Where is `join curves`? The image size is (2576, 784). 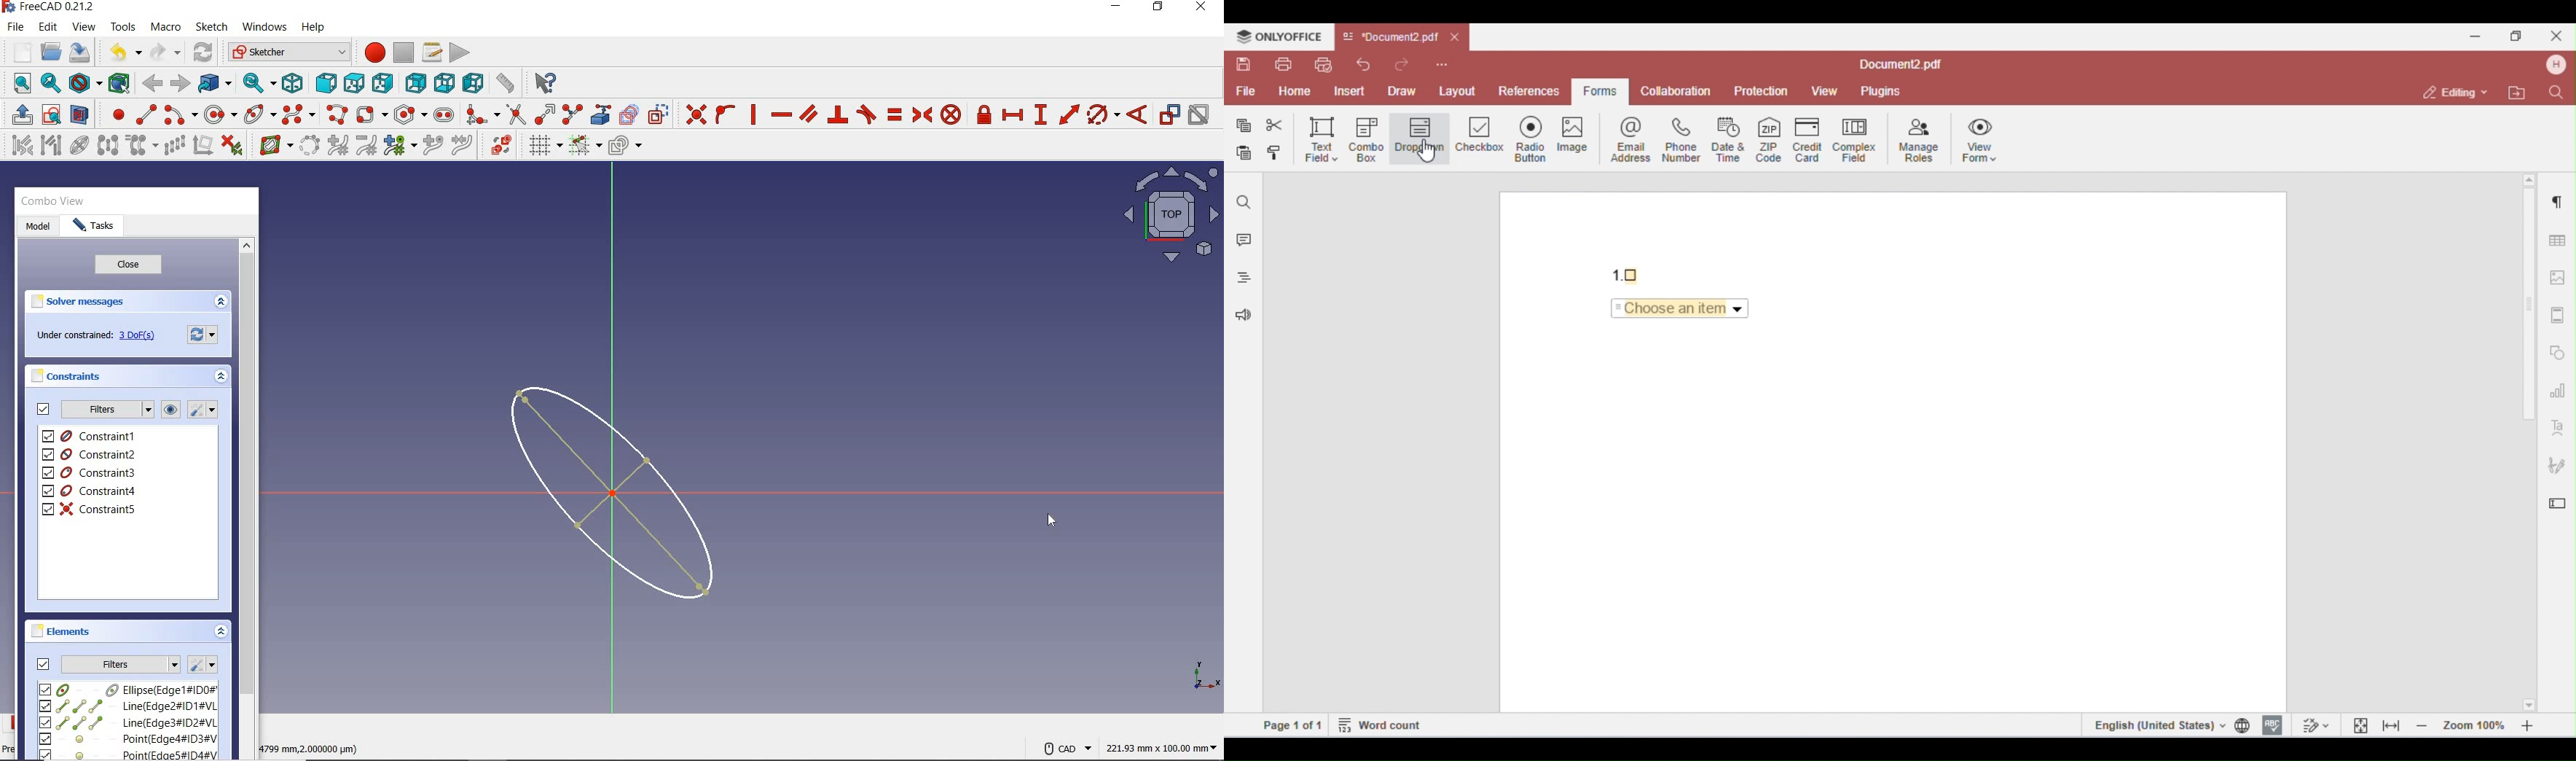
join curves is located at coordinates (463, 146).